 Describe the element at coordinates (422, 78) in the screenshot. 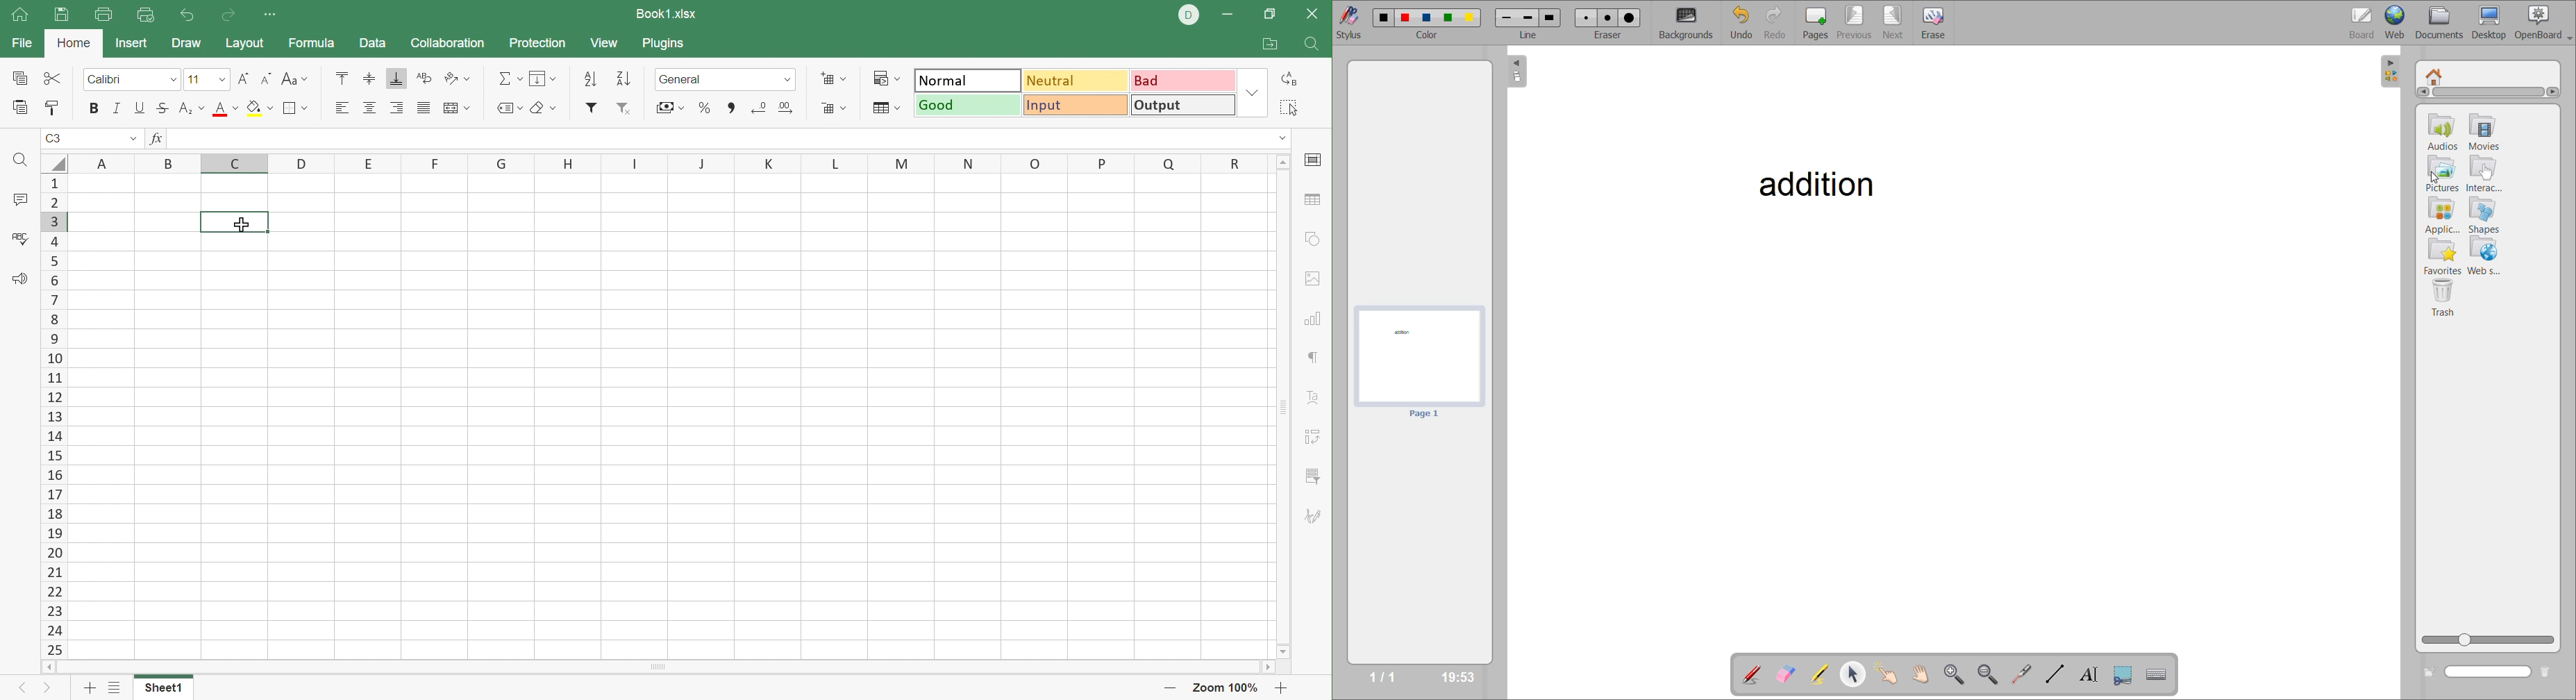

I see `Wrap Text` at that location.